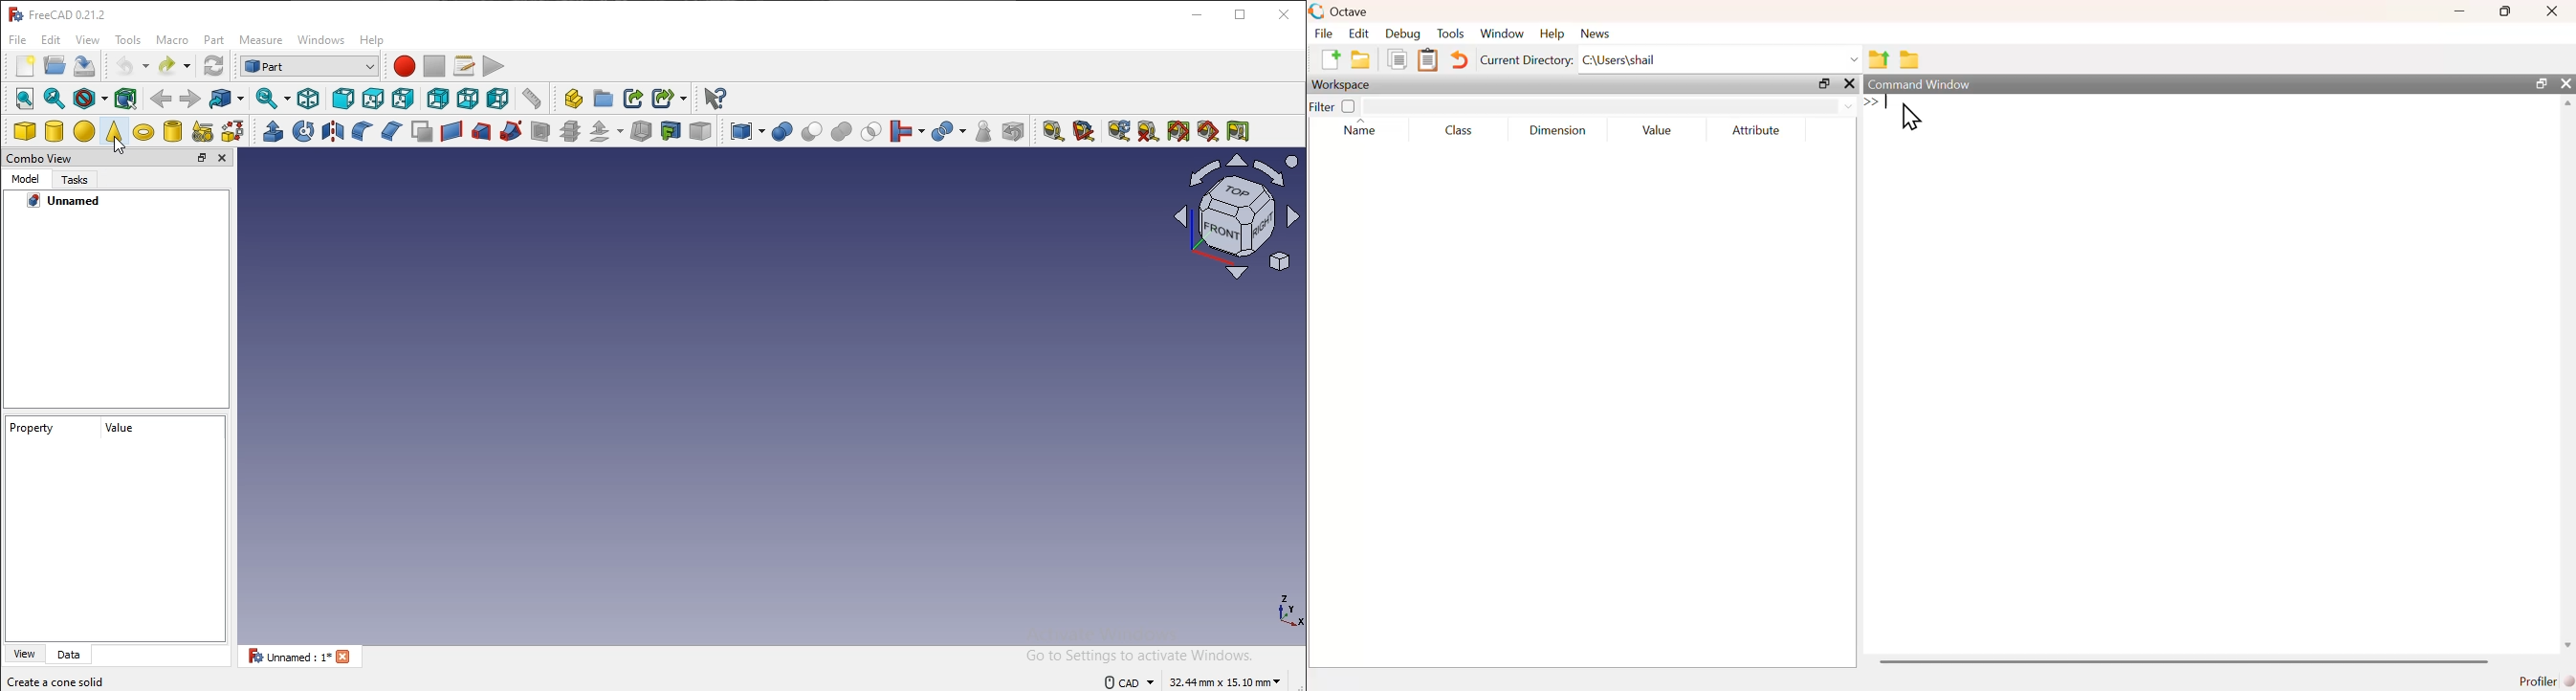  Describe the element at coordinates (271, 132) in the screenshot. I see `extrude` at that location.